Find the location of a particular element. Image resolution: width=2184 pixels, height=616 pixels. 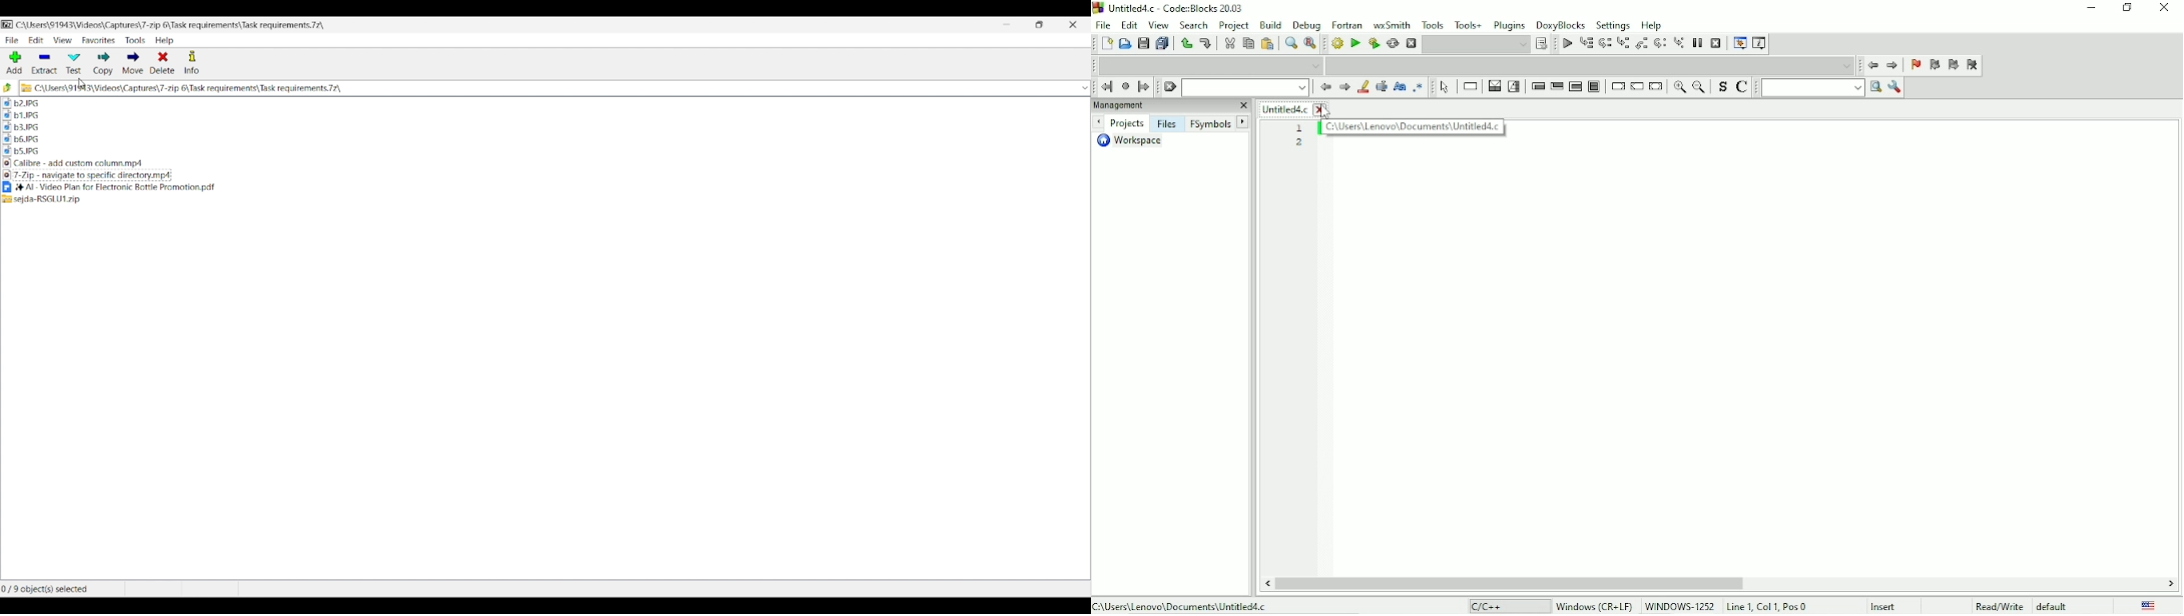

Find is located at coordinates (1289, 43).